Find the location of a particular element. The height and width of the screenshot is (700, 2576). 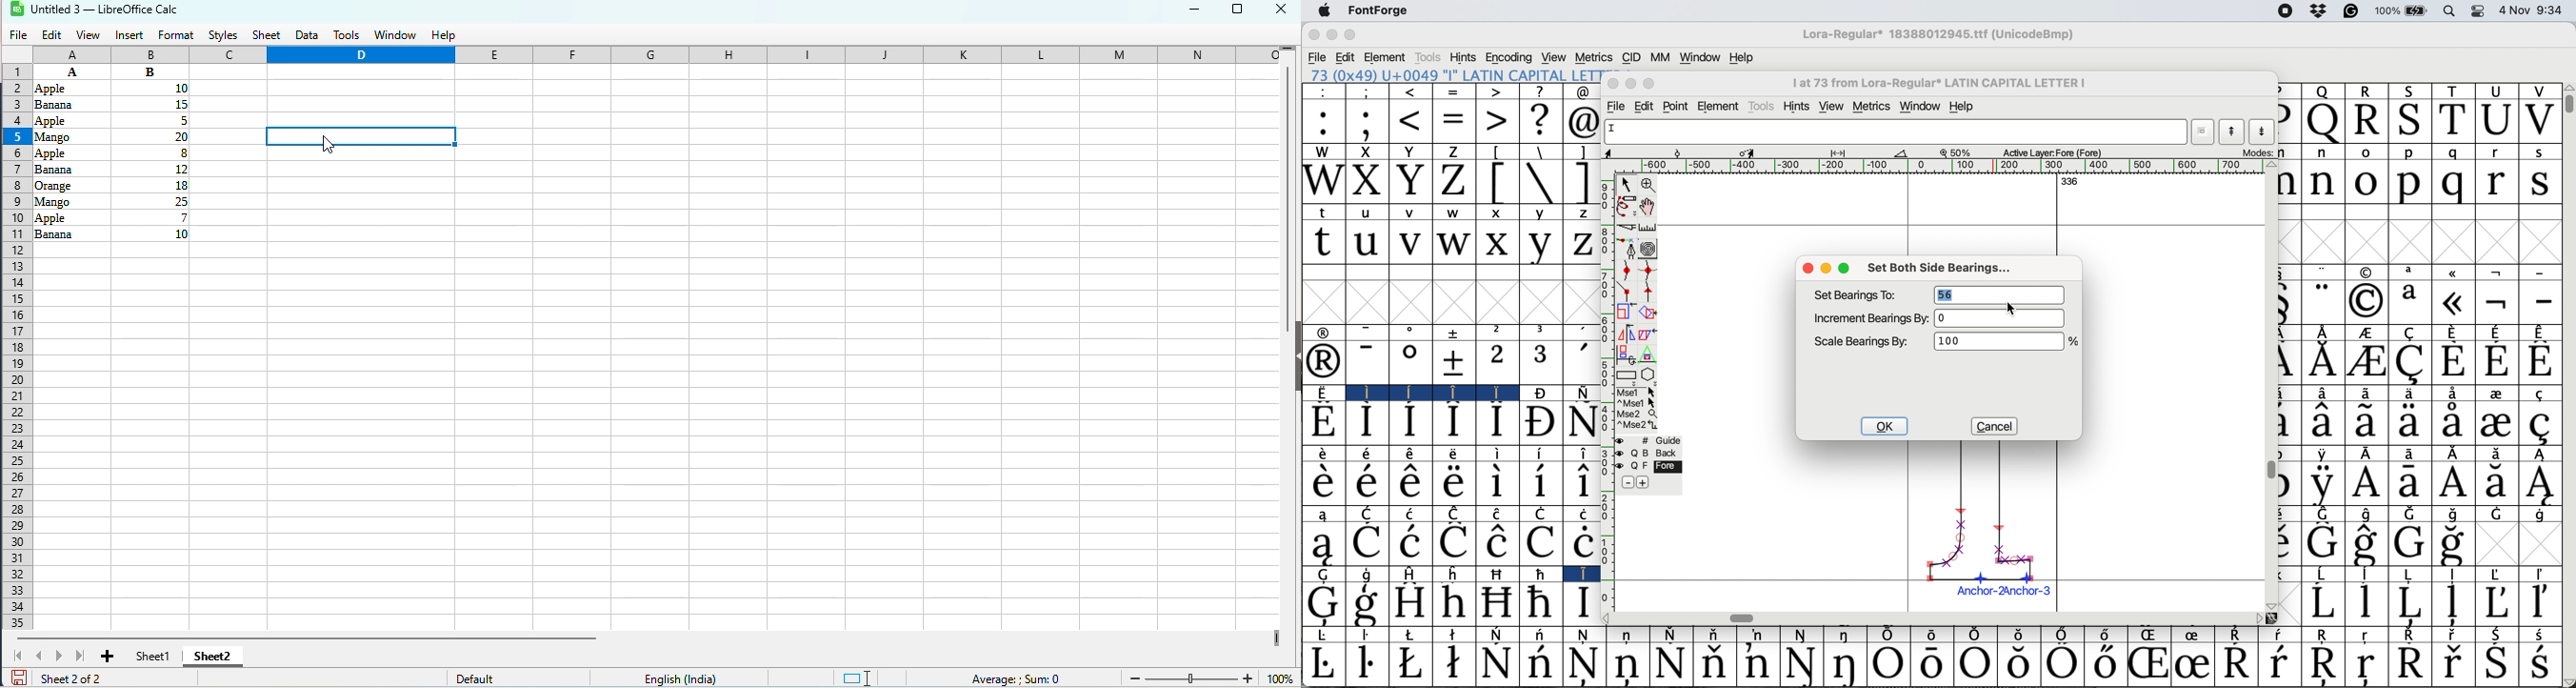

2 is located at coordinates (1496, 363).